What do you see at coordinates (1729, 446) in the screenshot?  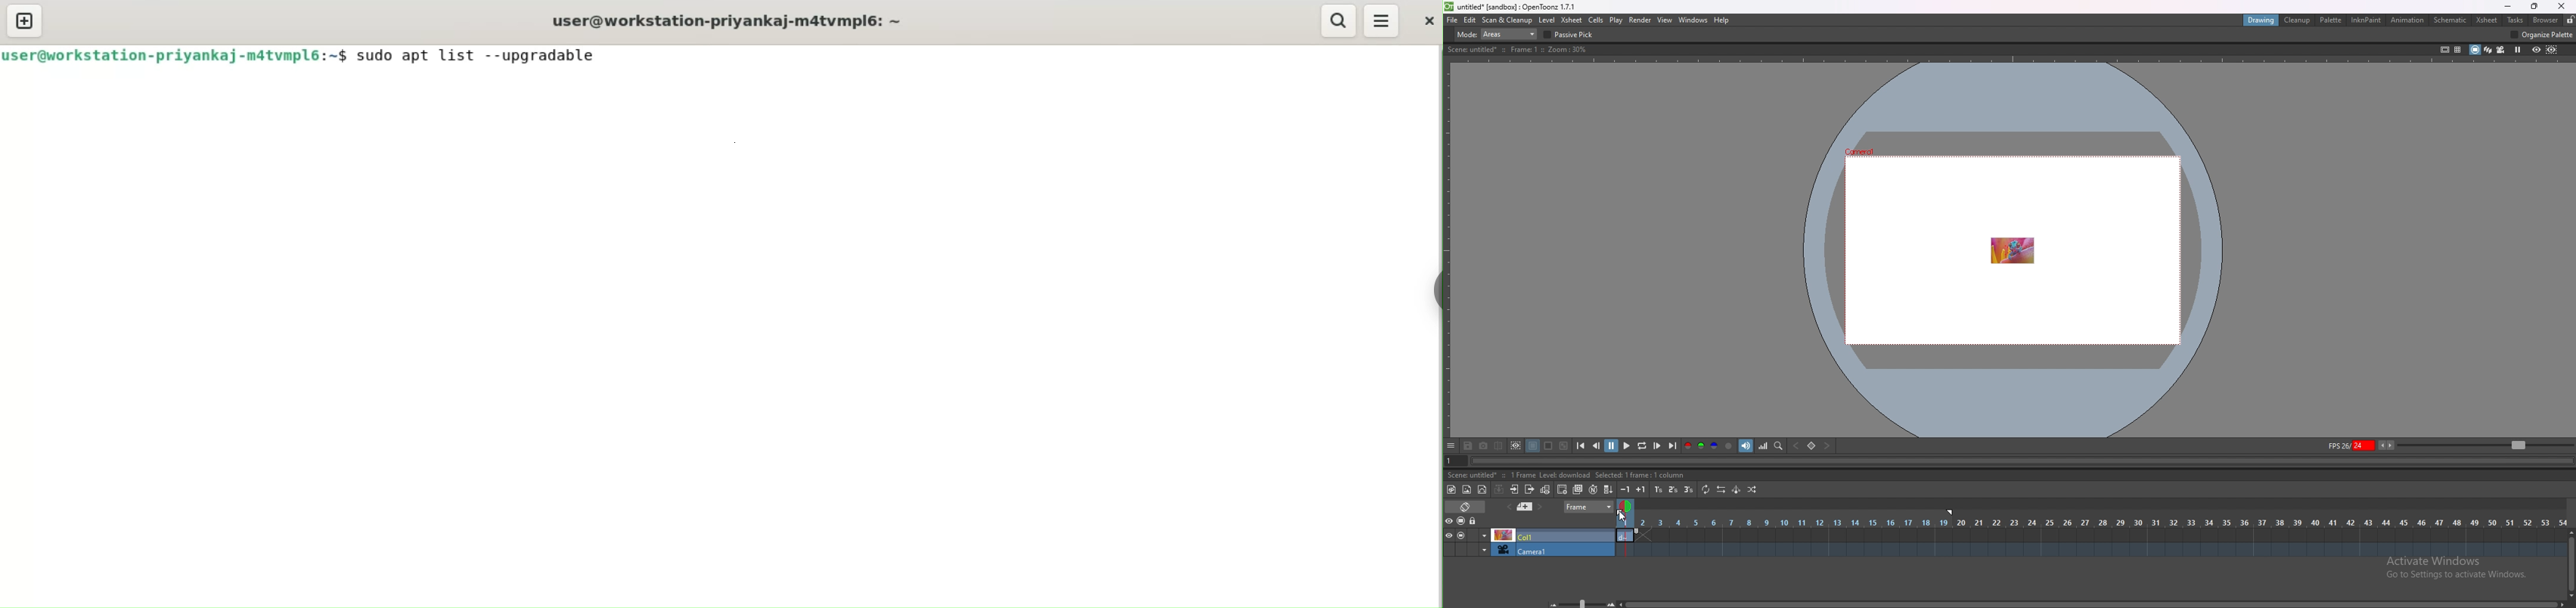 I see `alpha channel` at bounding box center [1729, 446].